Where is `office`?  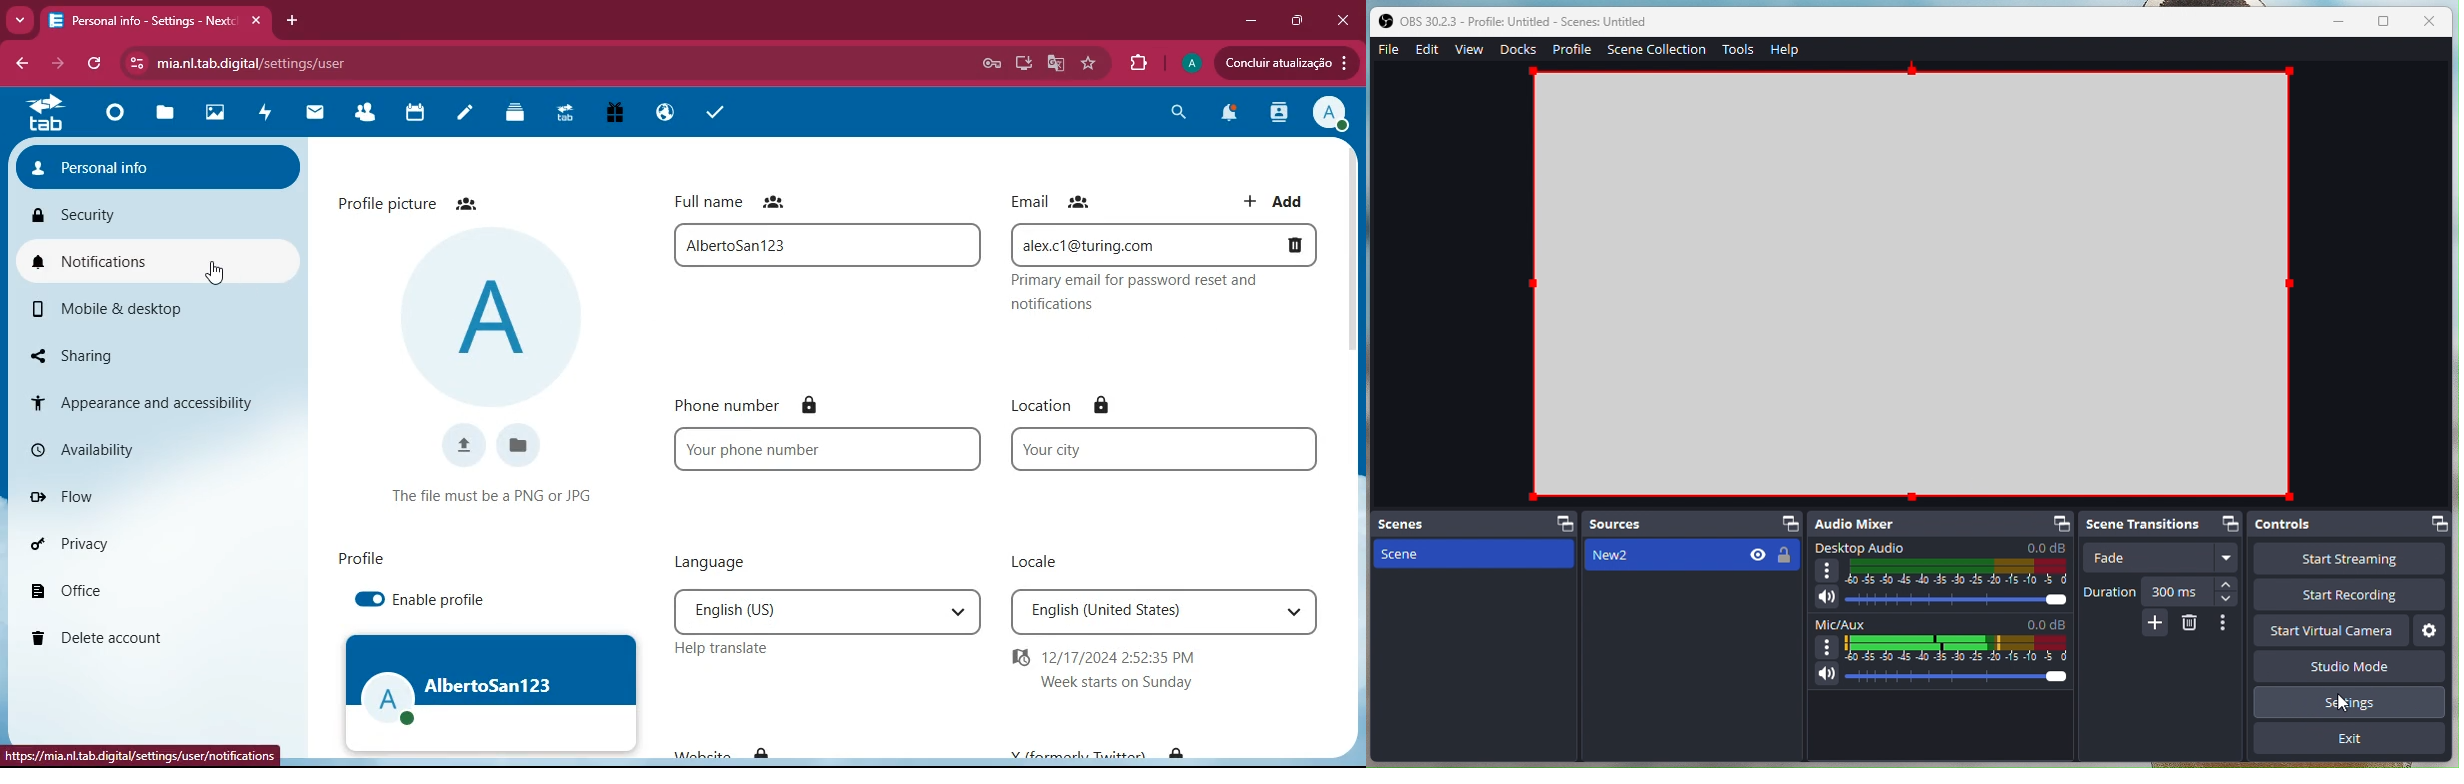 office is located at coordinates (129, 584).